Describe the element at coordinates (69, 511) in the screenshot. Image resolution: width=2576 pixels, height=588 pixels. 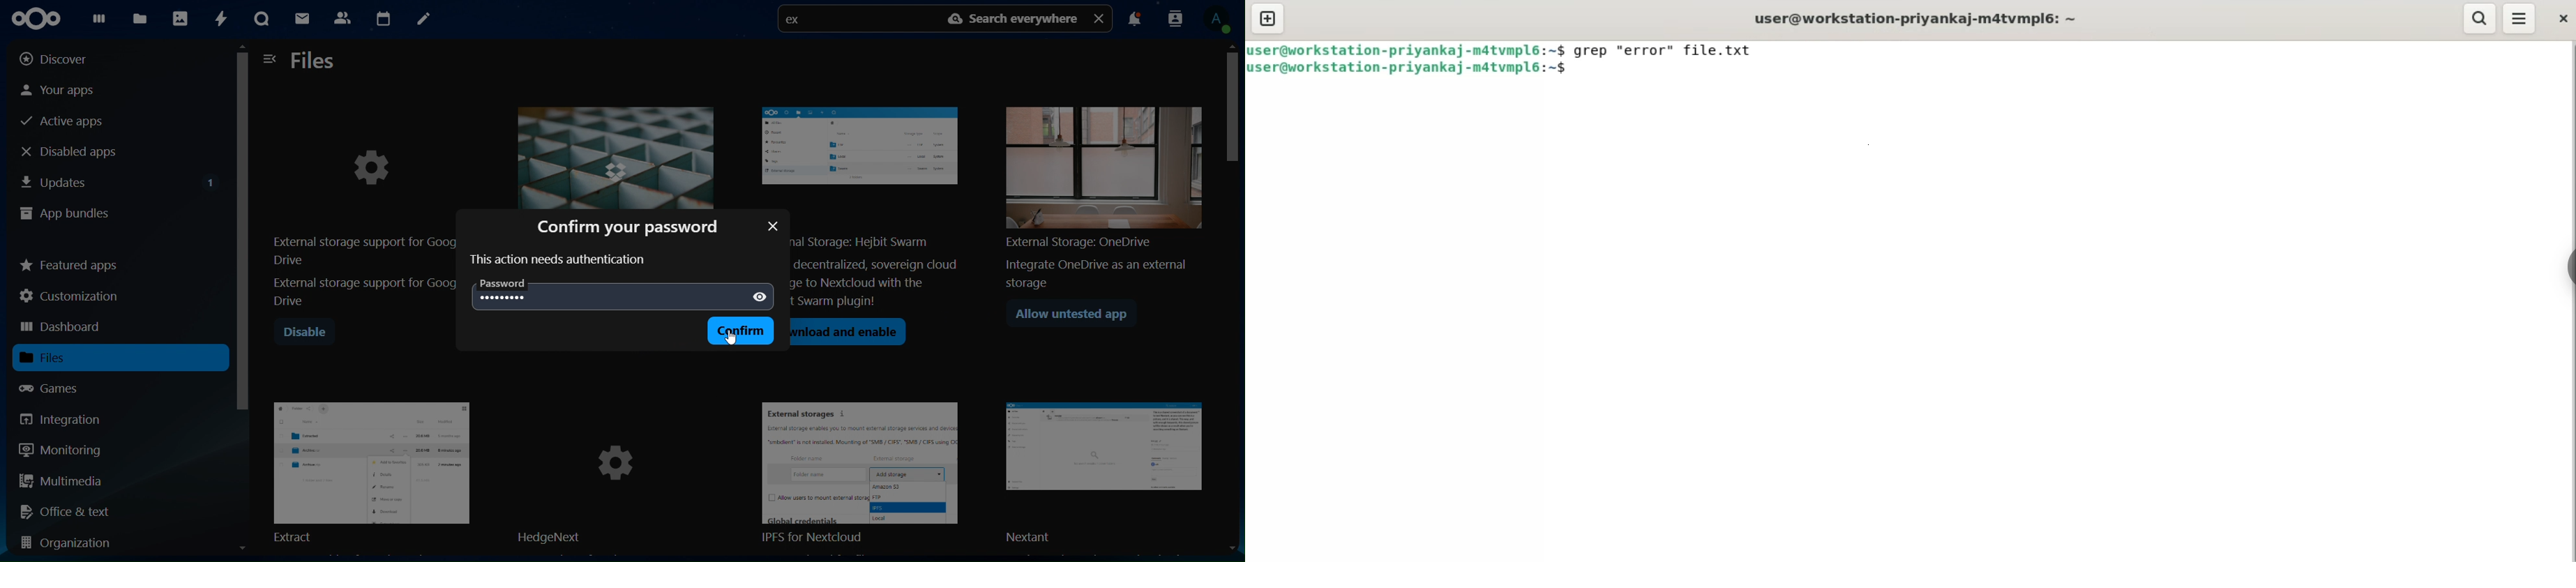
I see `office & text` at that location.